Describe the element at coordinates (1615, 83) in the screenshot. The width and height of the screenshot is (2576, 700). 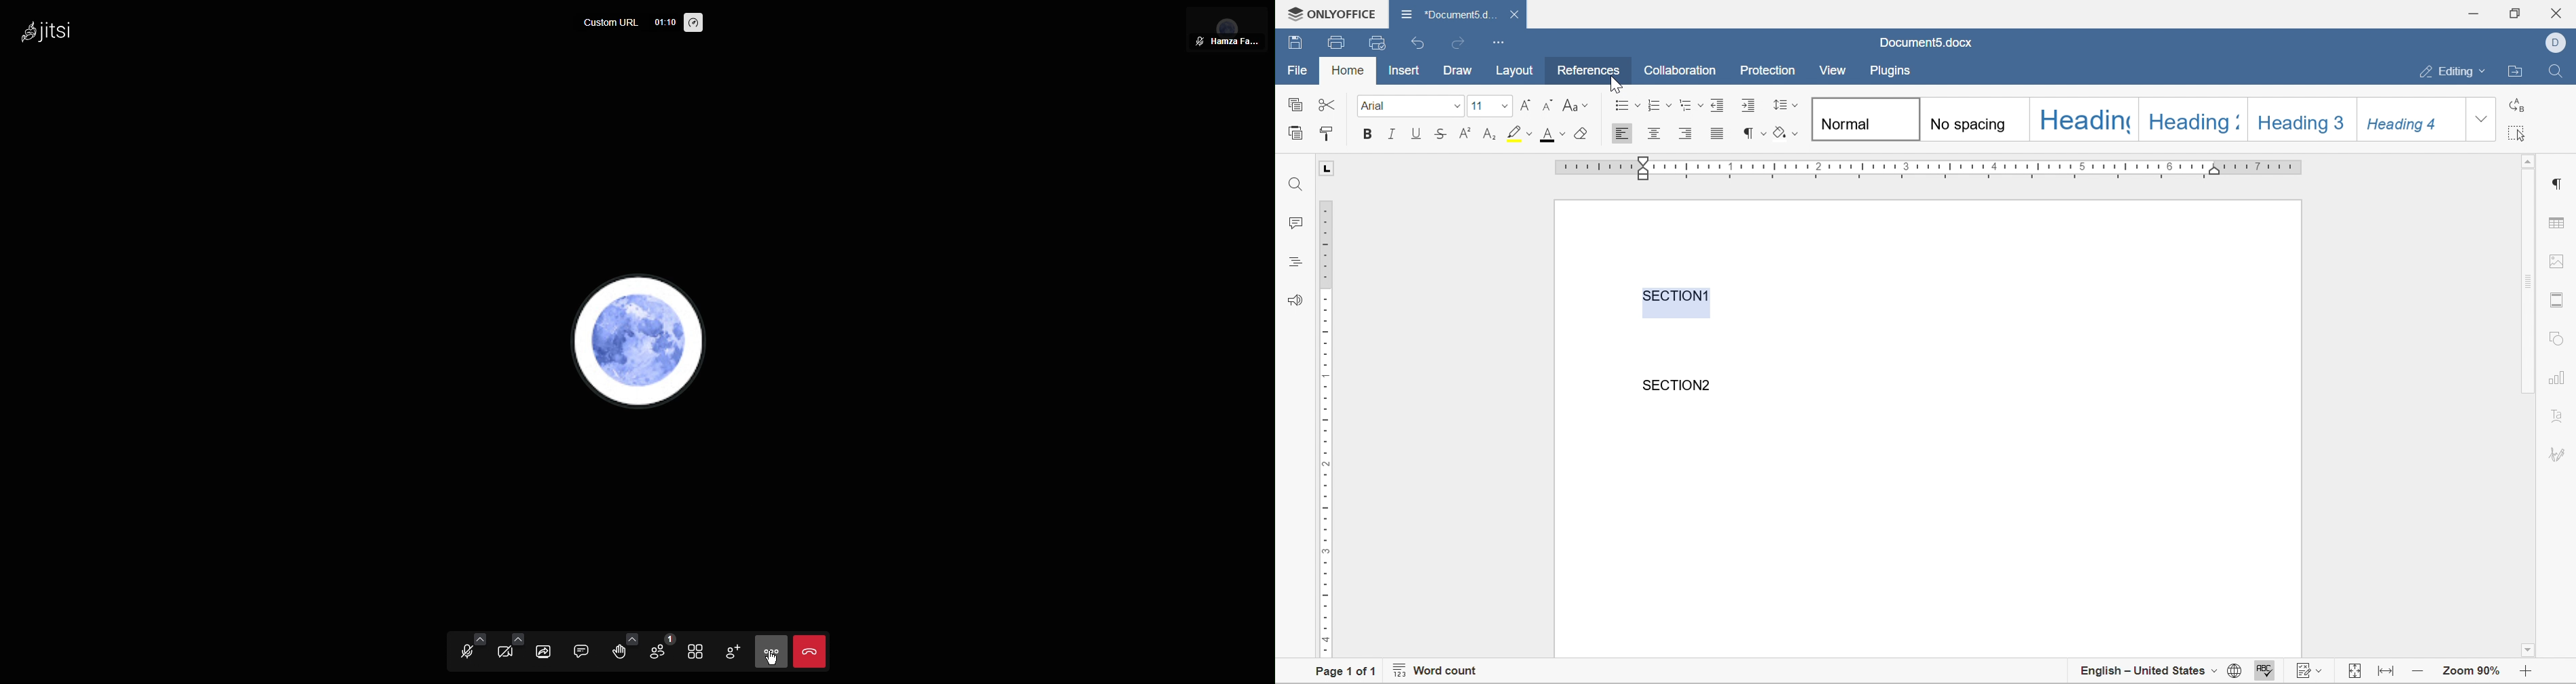
I see `cursor` at that location.